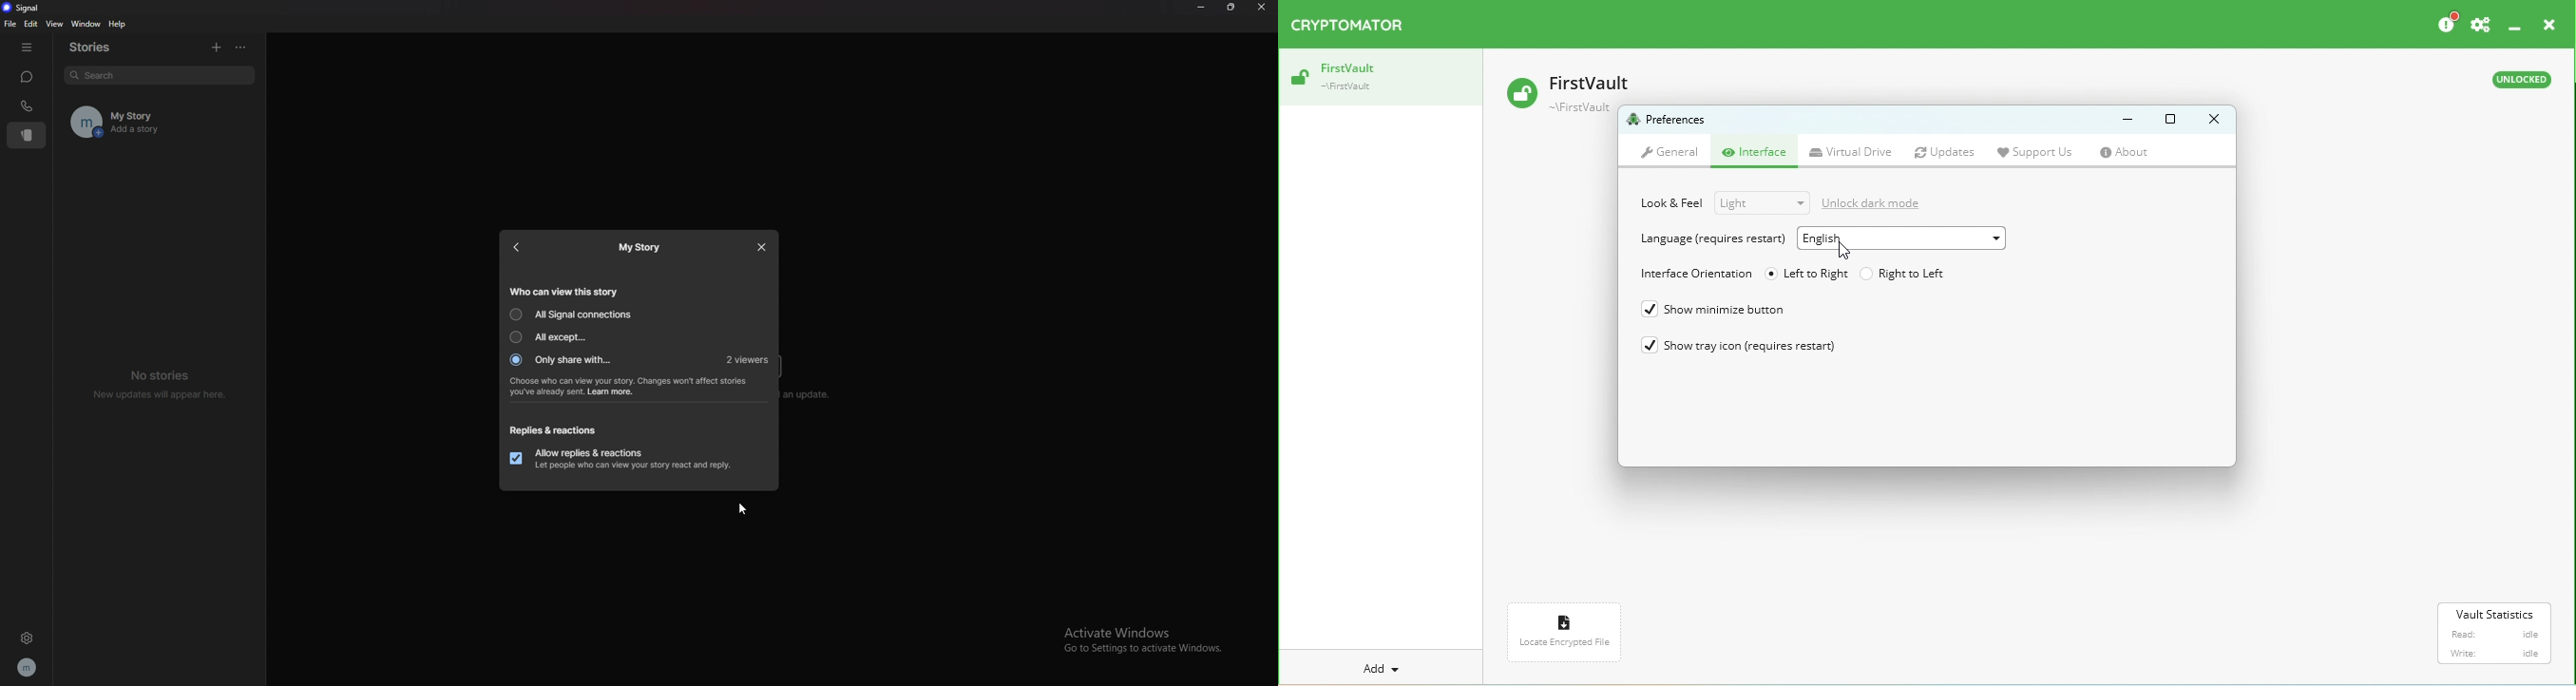 Image resolution: width=2576 pixels, height=700 pixels. I want to click on Vault, so click(1574, 88).